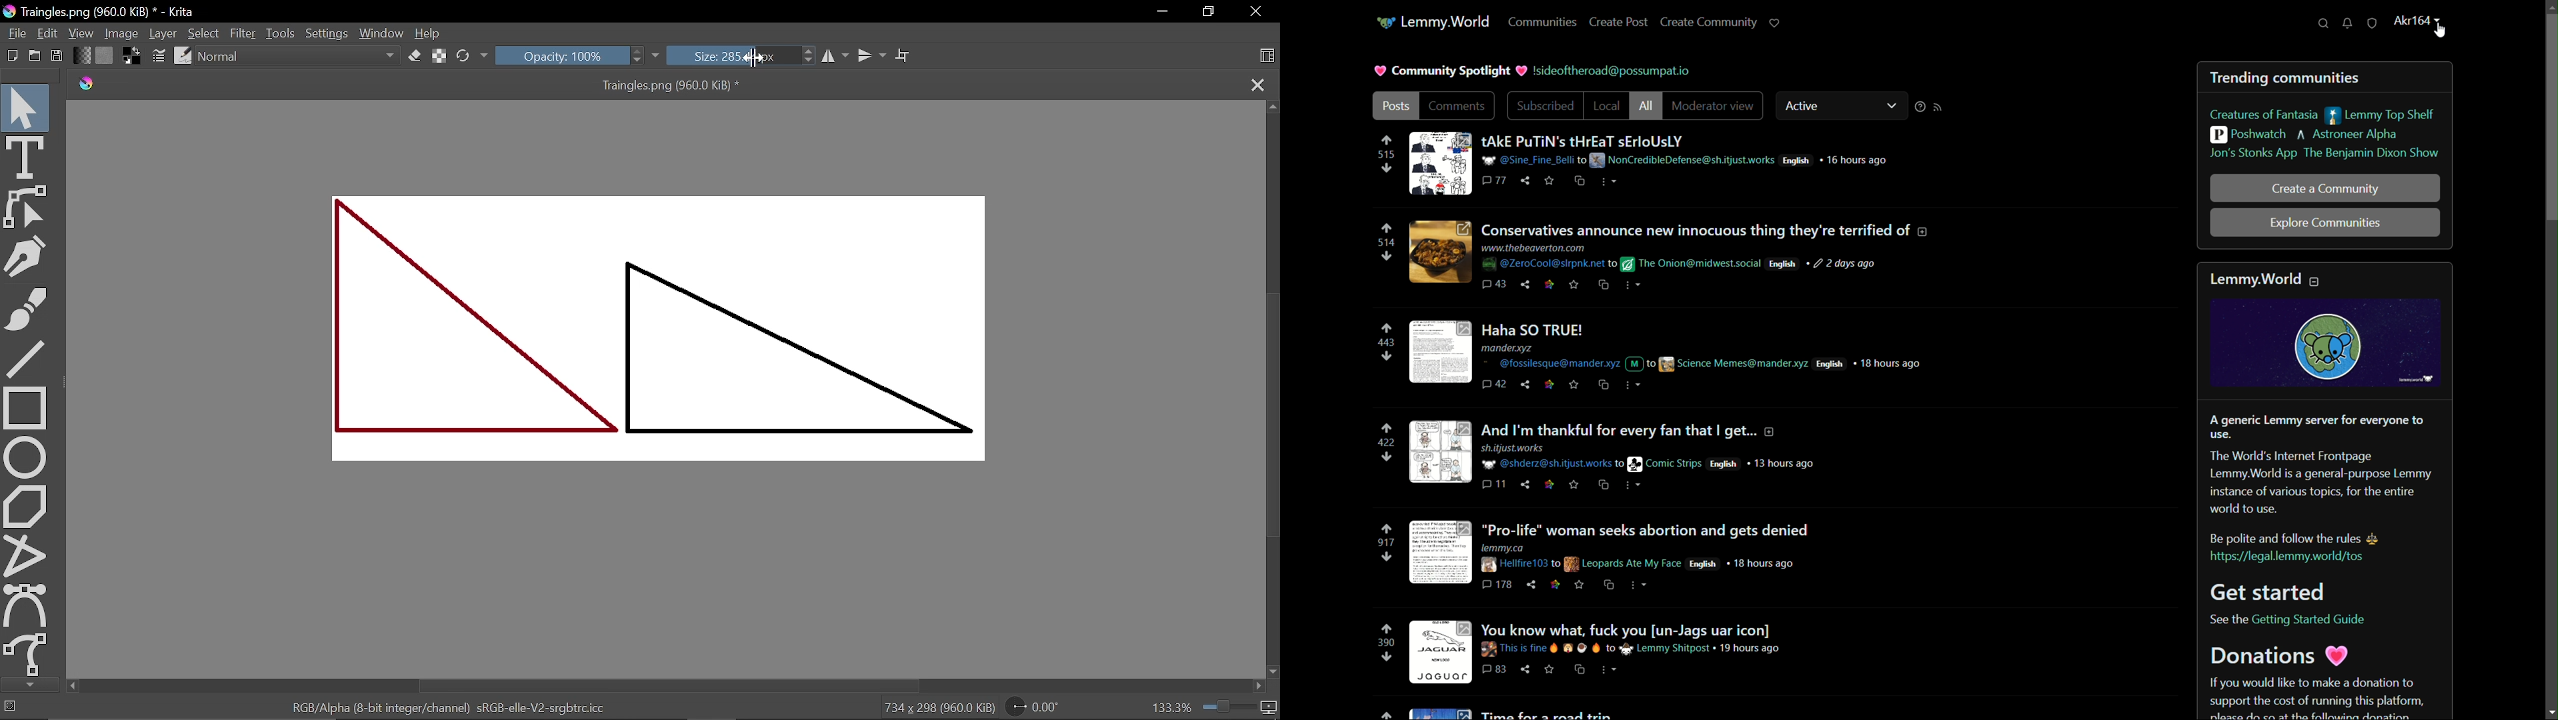 The width and height of the screenshot is (2576, 728). Describe the element at coordinates (1033, 705) in the screenshot. I see `Rotation` at that location.